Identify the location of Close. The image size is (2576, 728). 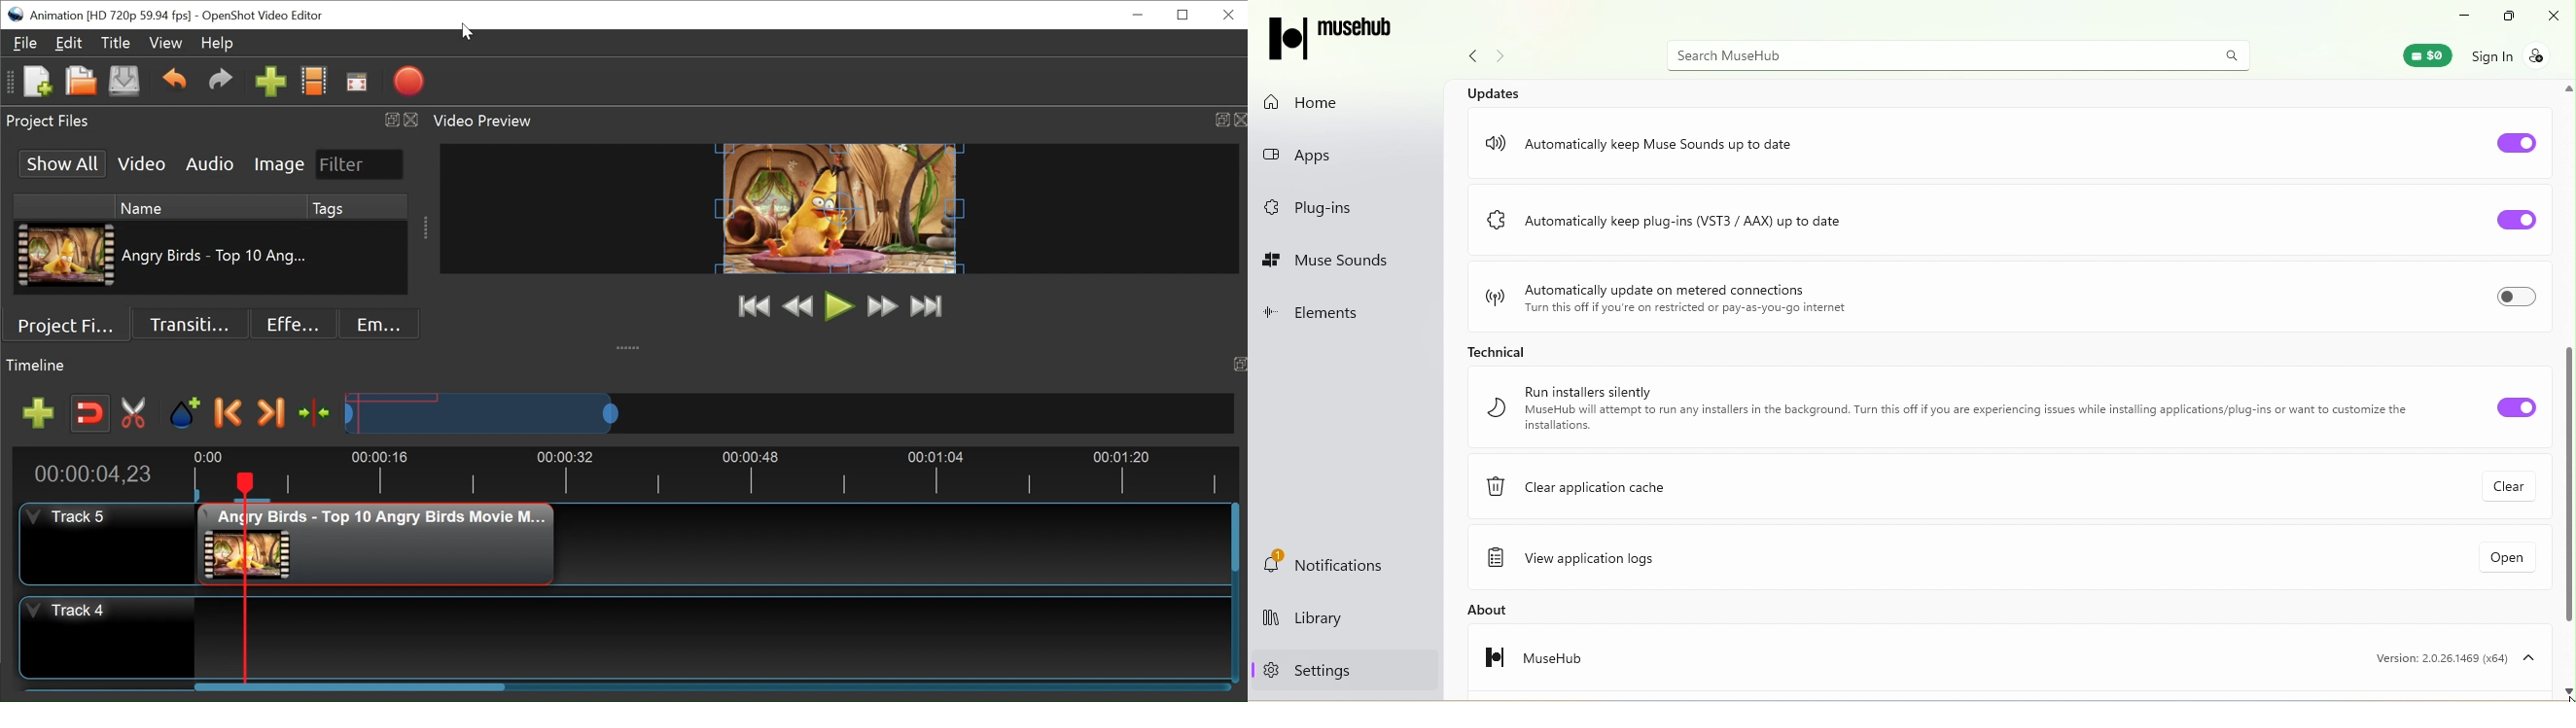
(2557, 17).